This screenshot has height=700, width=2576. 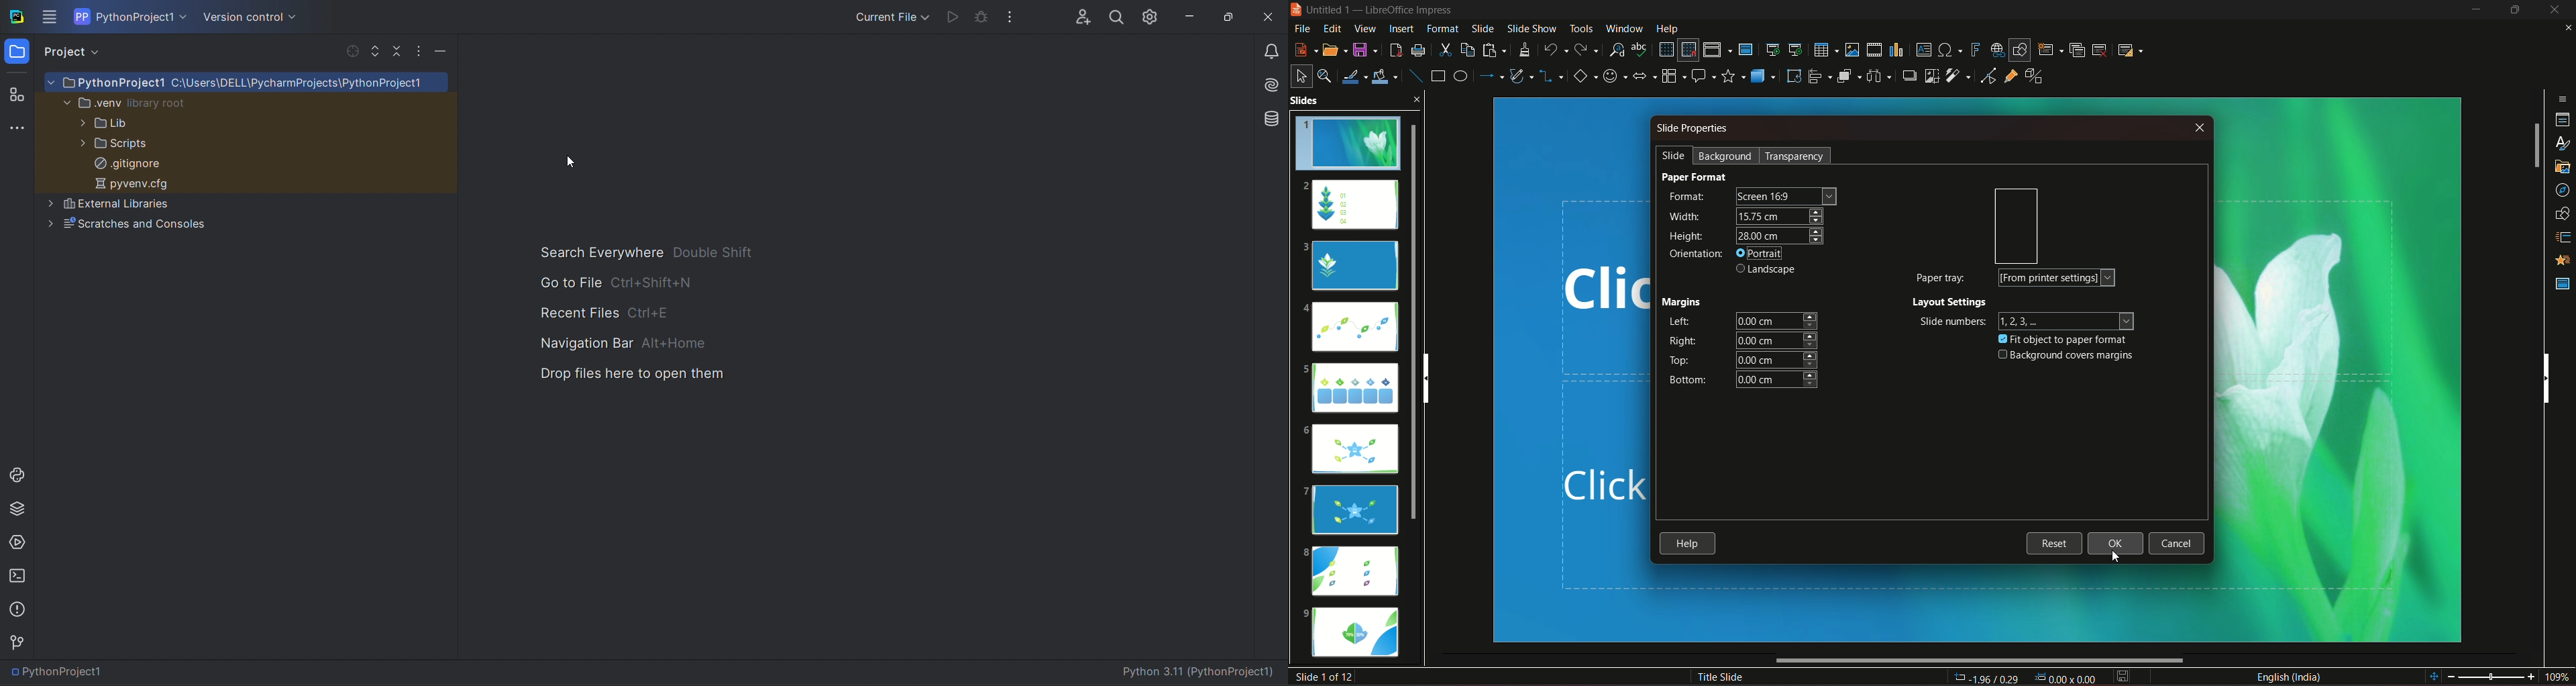 I want to click on cancel, so click(x=2176, y=544).